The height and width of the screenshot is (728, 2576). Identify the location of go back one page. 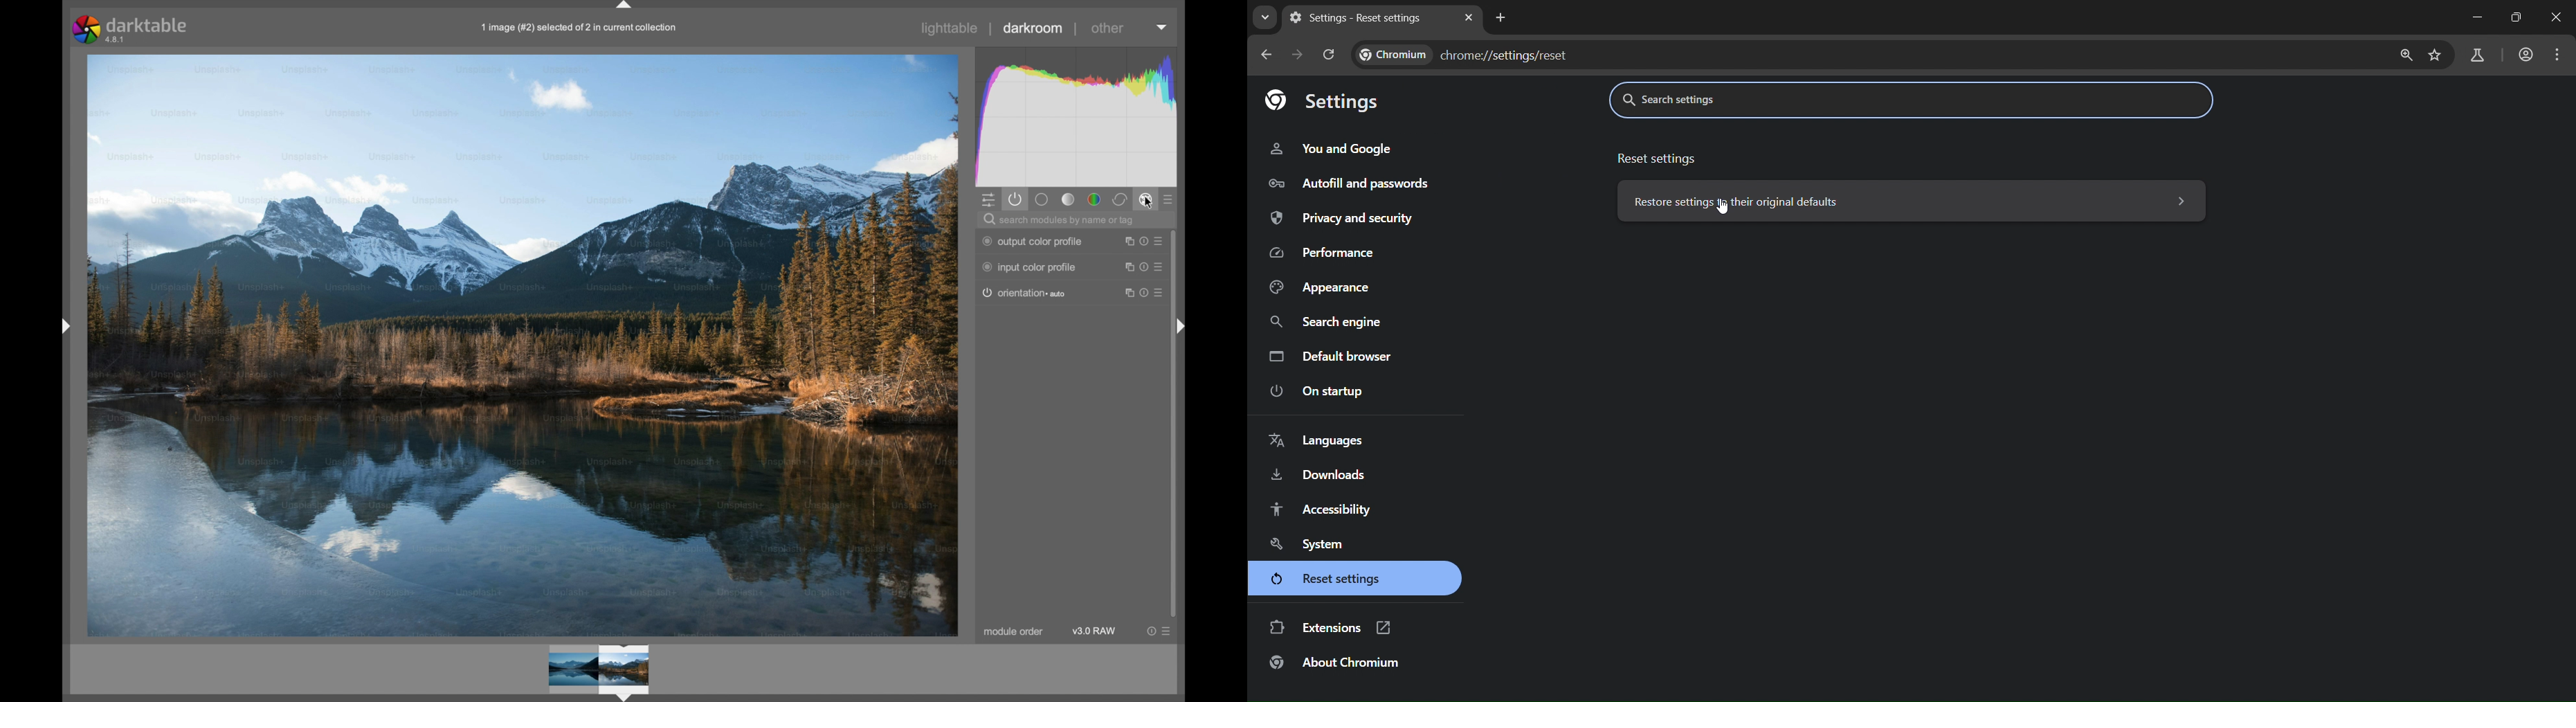
(1268, 54).